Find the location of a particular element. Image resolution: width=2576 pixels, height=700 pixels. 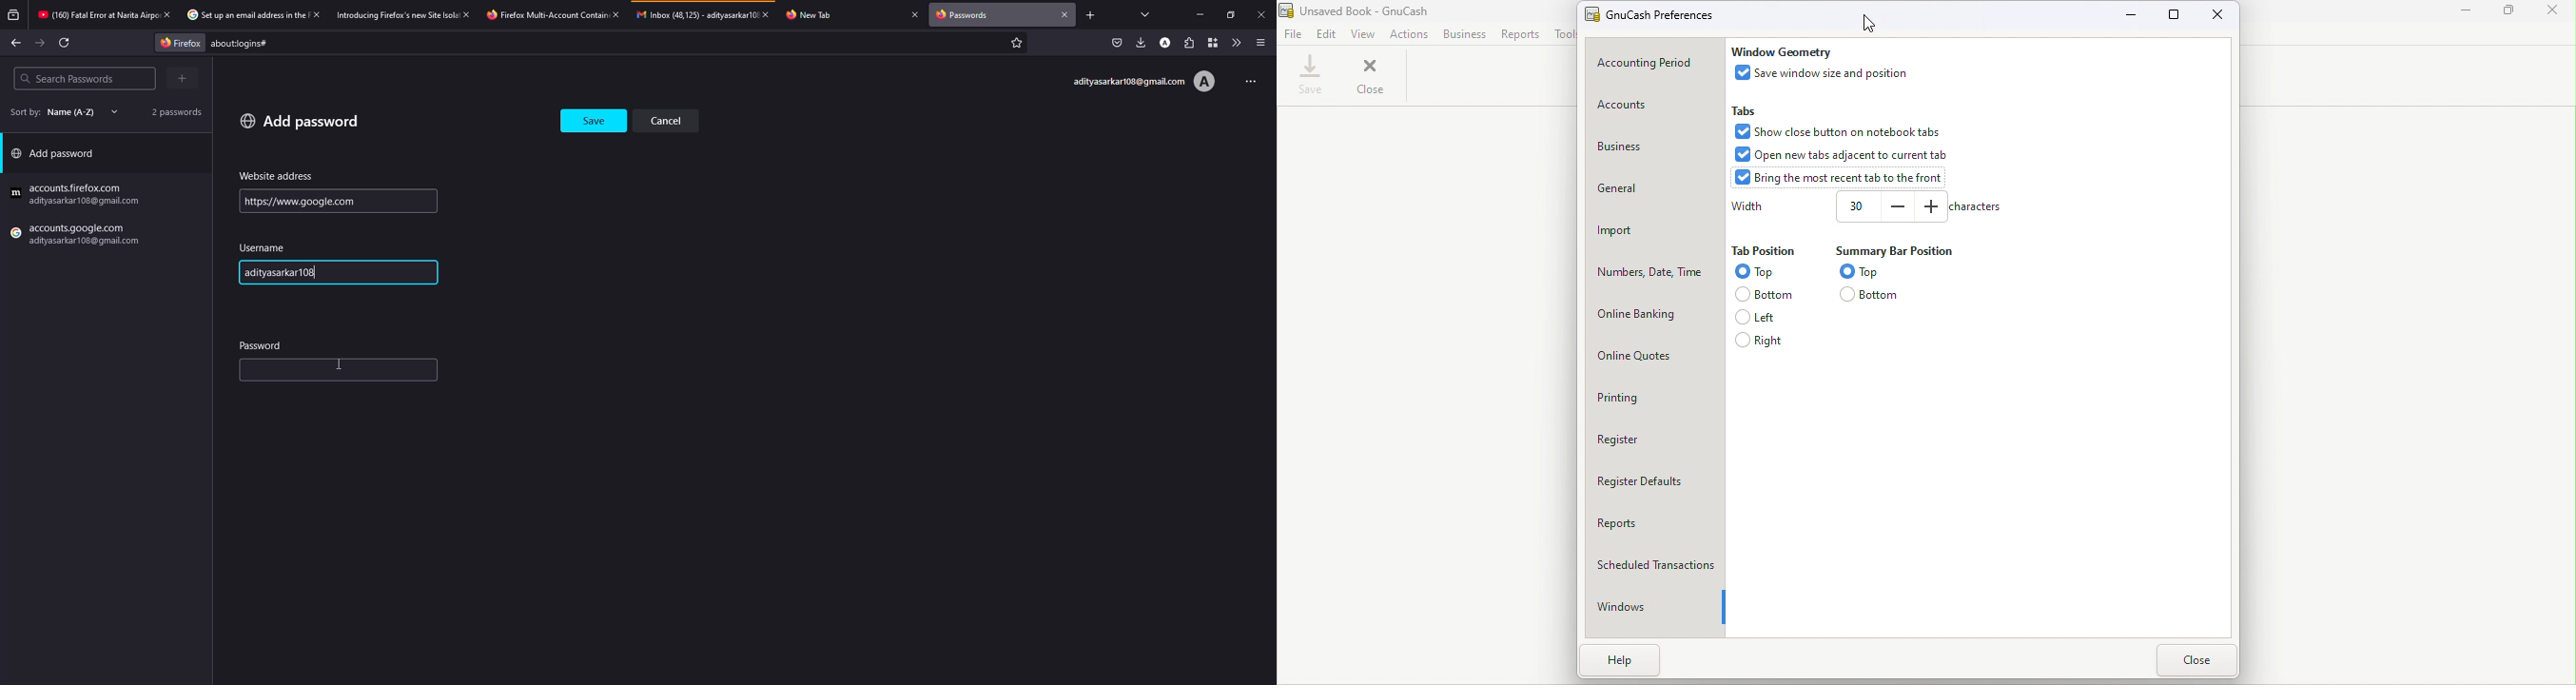

close is located at coordinates (315, 14).